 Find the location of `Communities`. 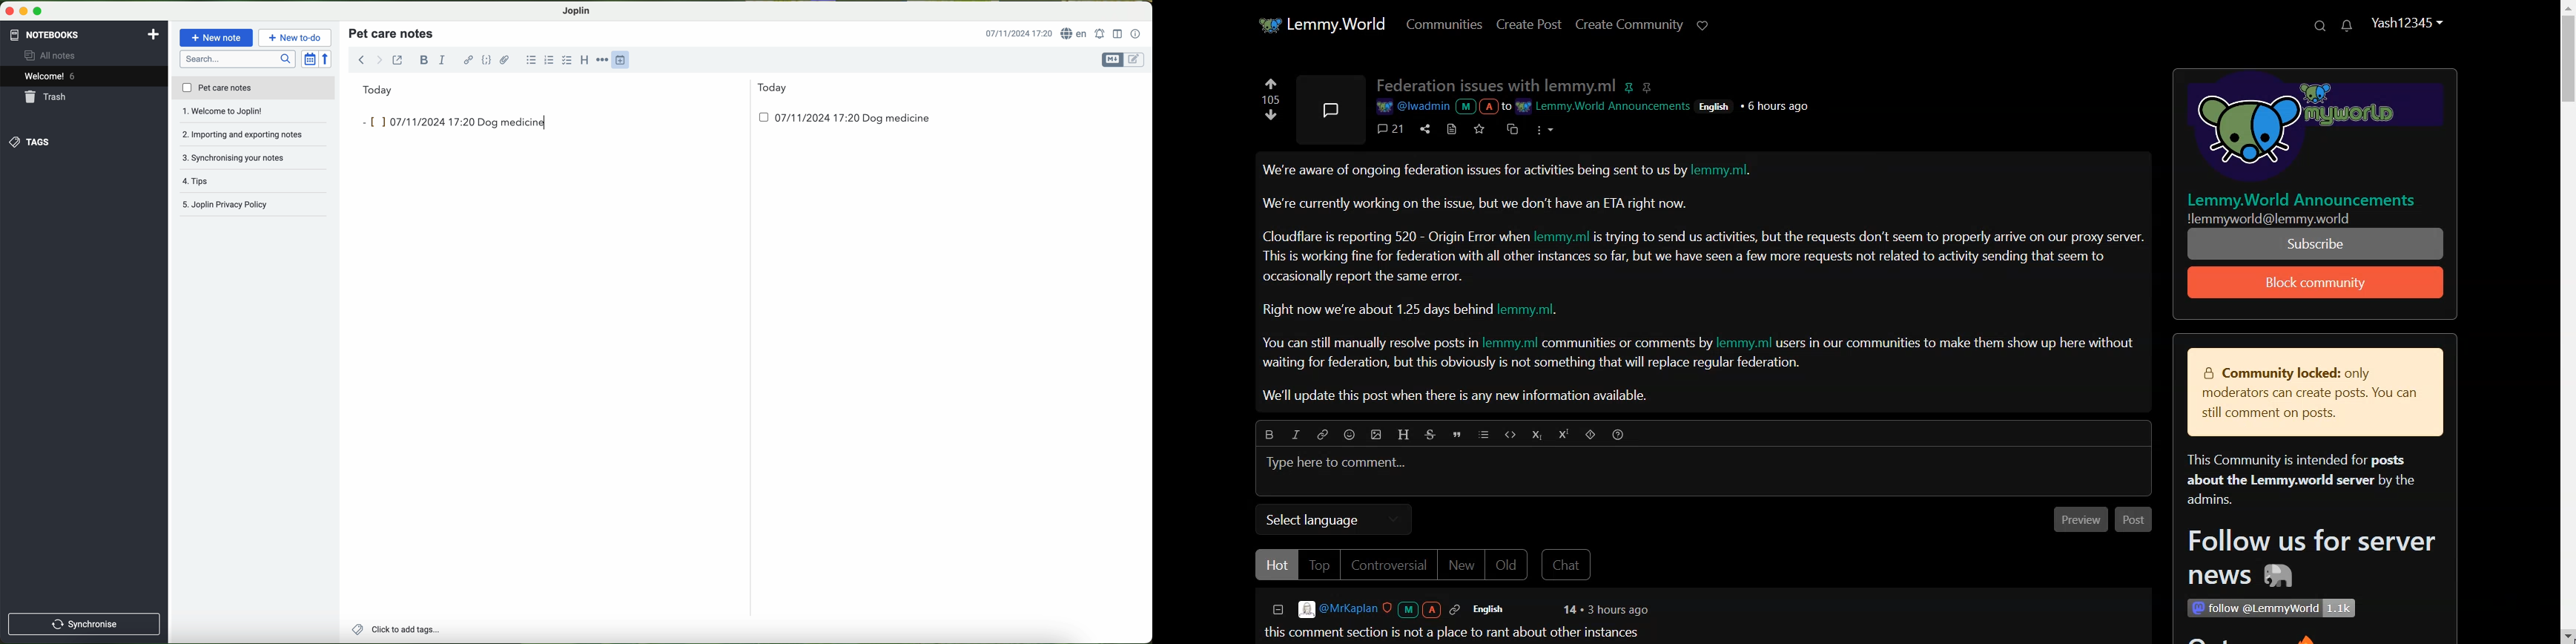

Communities is located at coordinates (1444, 24).